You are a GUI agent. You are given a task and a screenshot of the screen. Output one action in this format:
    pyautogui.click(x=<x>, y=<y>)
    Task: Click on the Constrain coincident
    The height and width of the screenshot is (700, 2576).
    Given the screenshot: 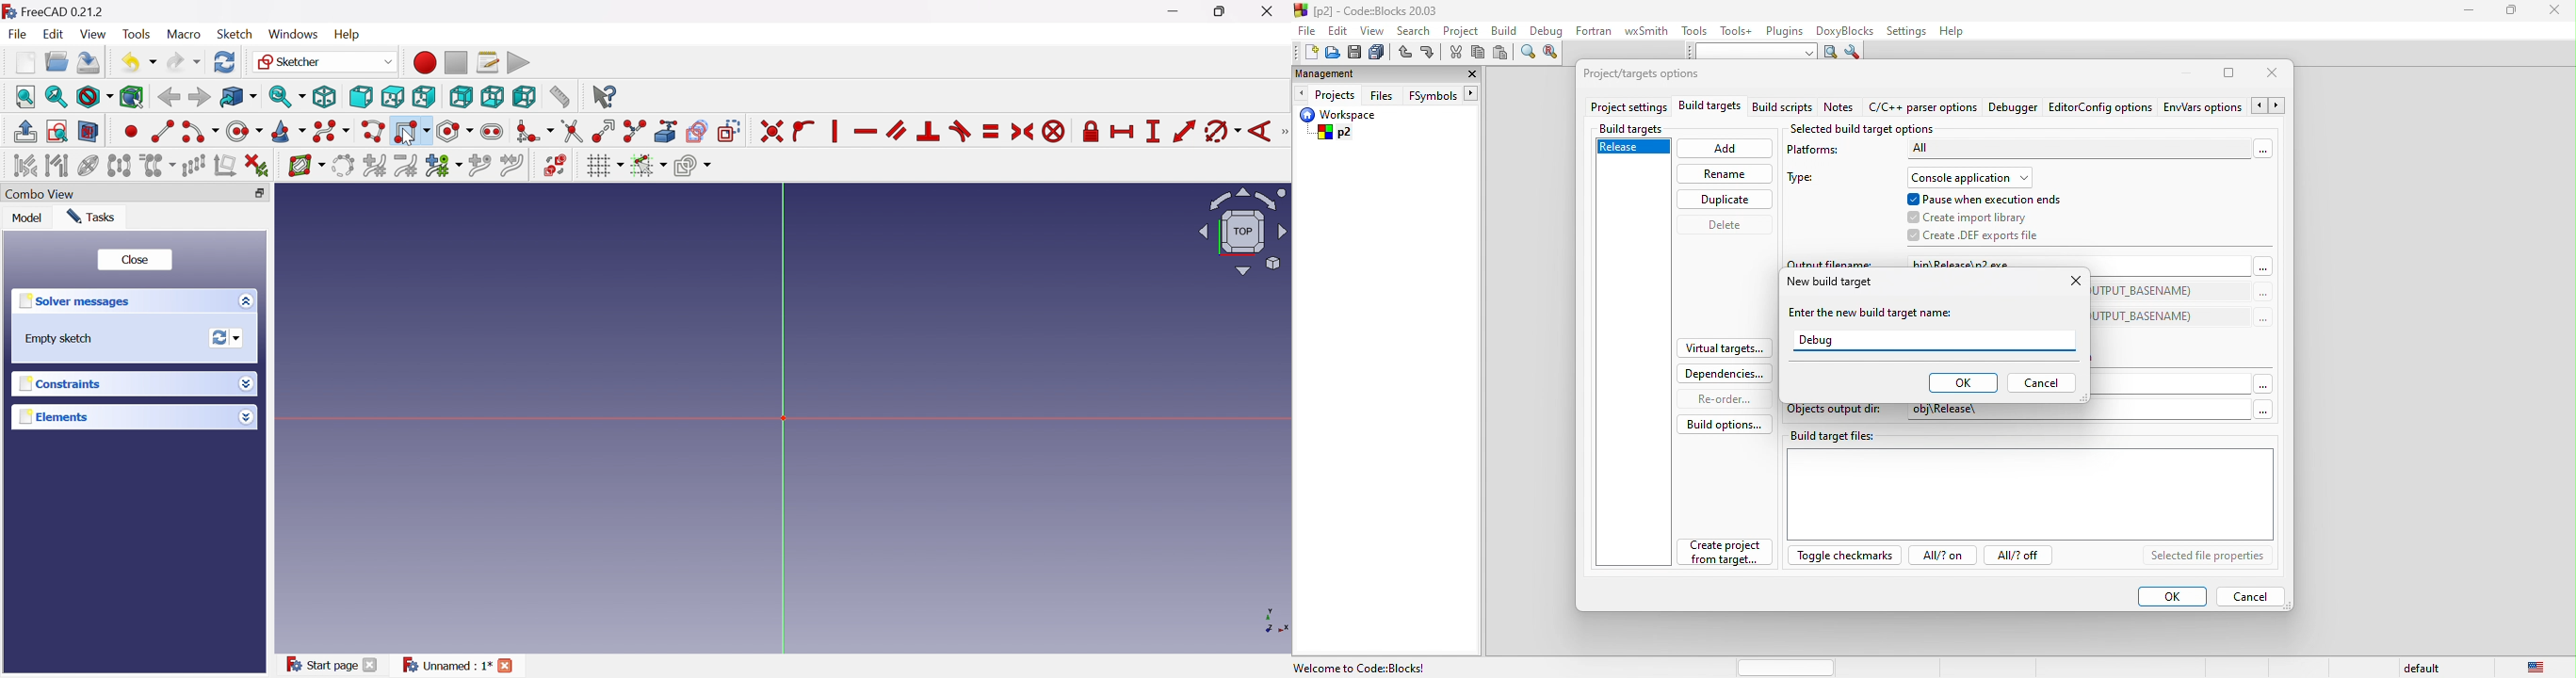 What is the action you would take?
    pyautogui.click(x=770, y=132)
    